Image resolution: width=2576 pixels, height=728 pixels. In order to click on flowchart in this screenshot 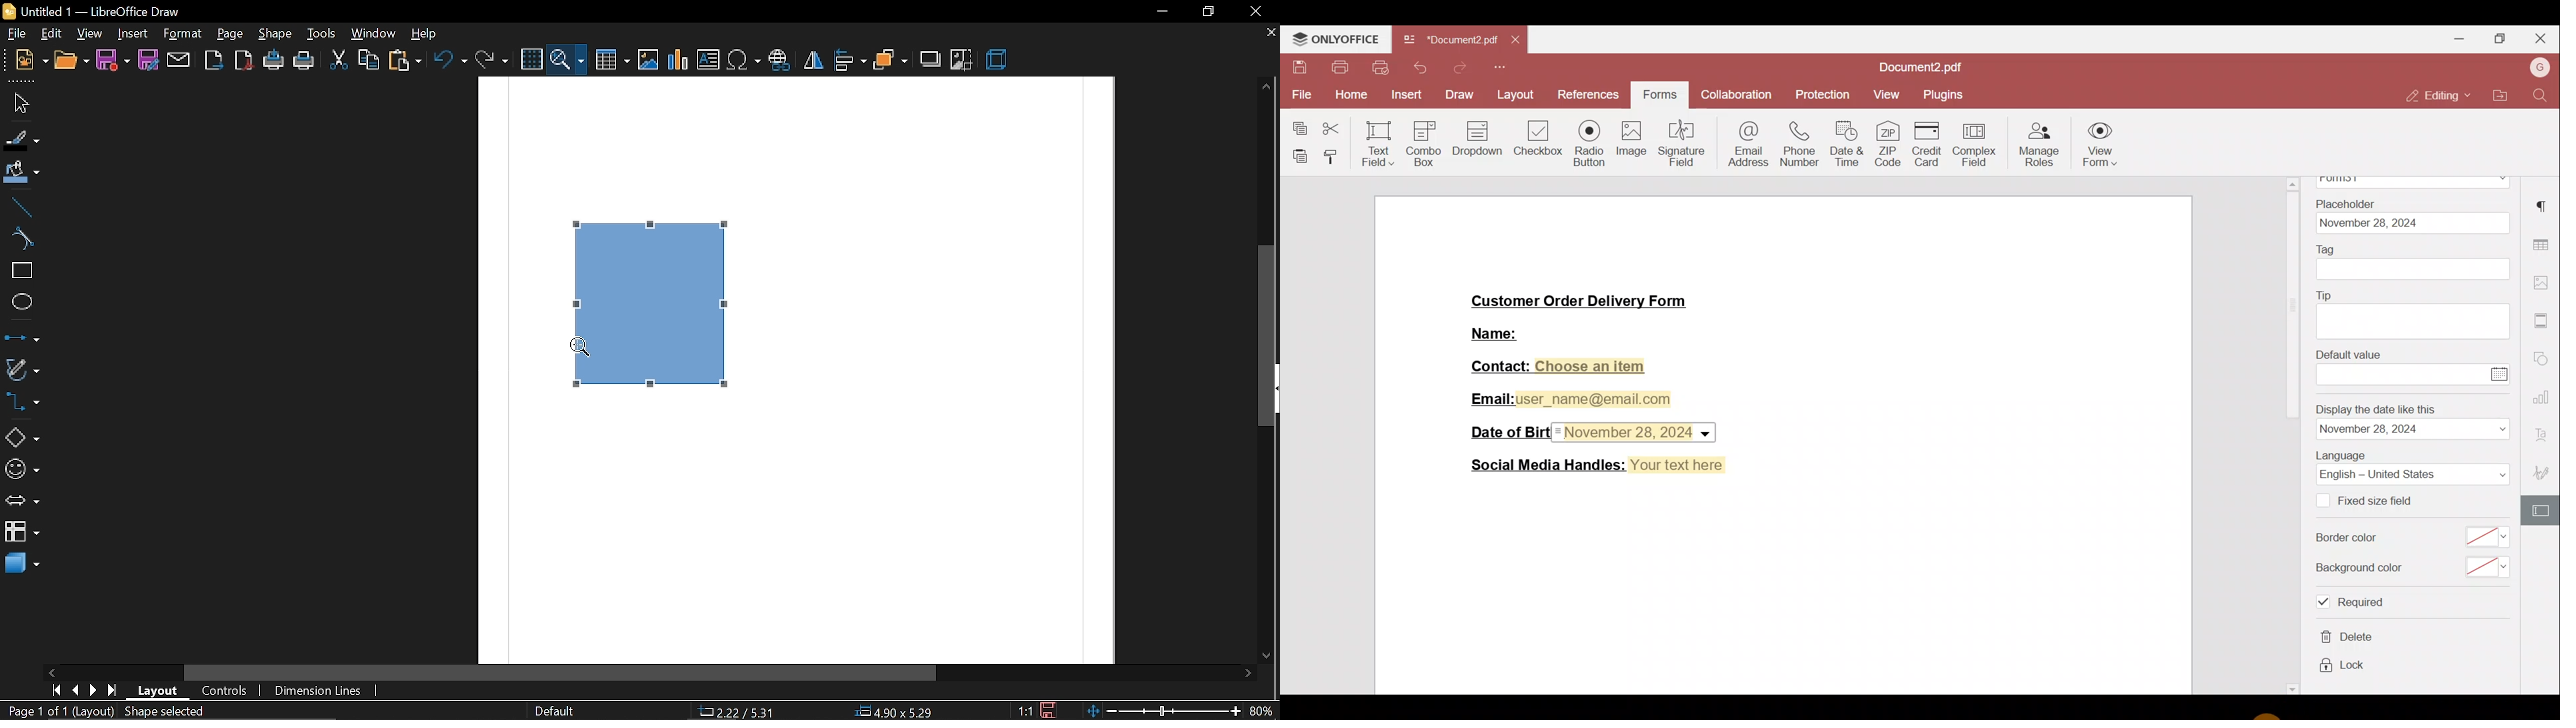, I will do `click(22, 530)`.